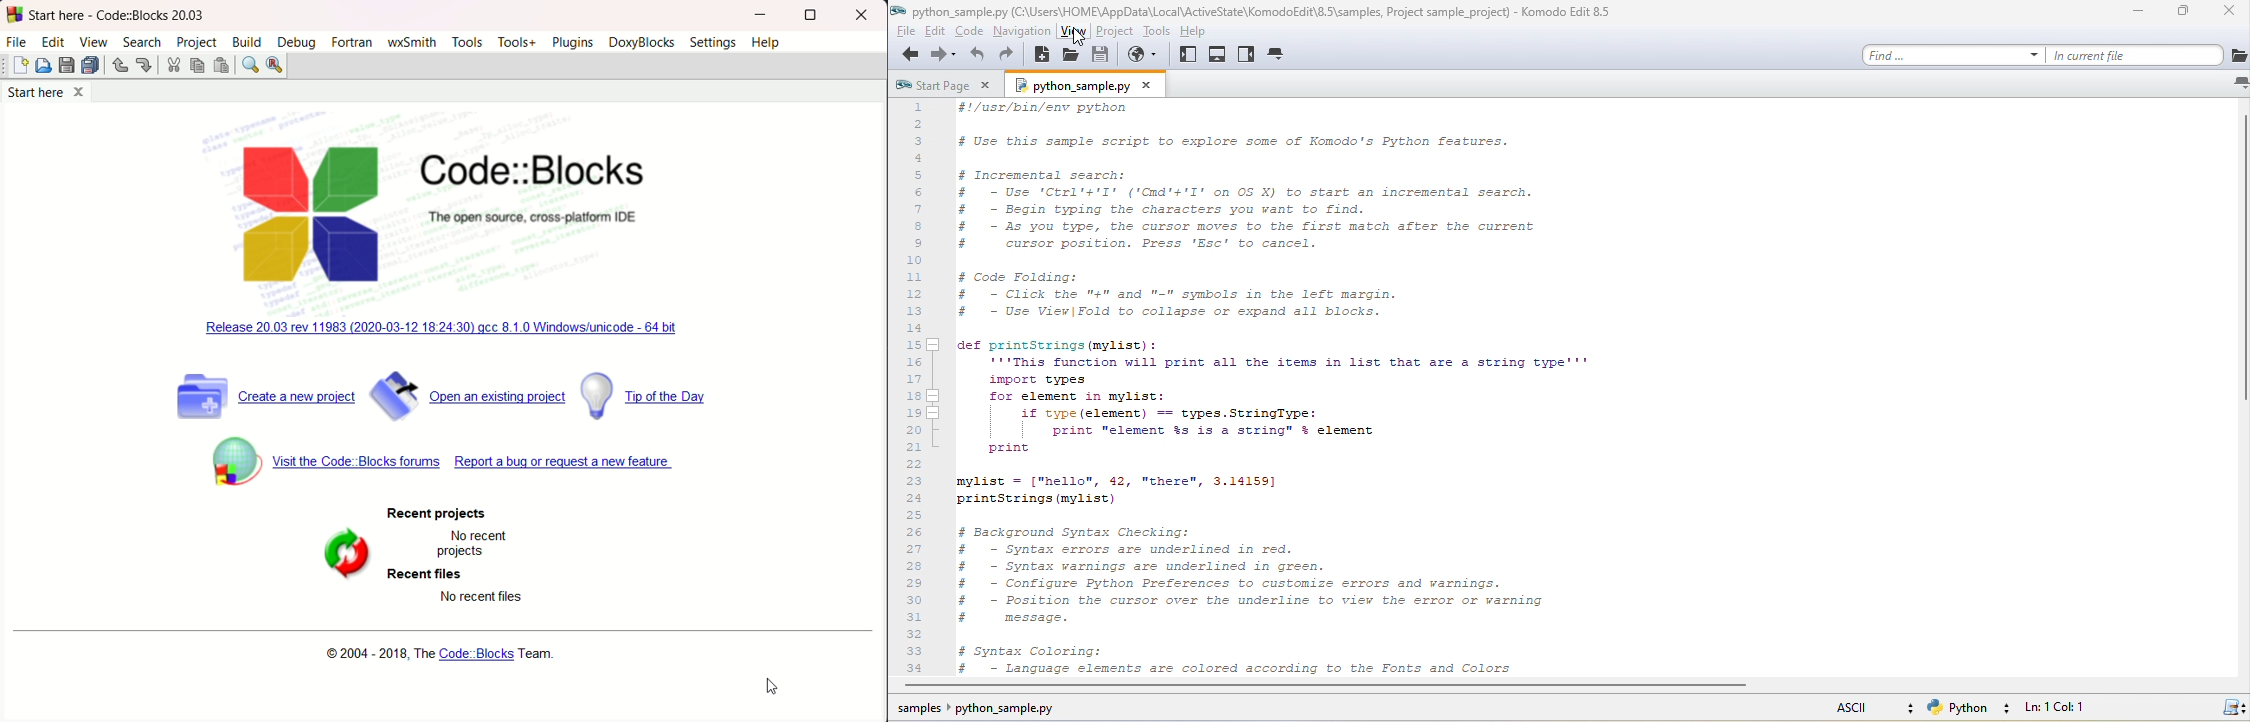 The height and width of the screenshot is (728, 2268). Describe the element at coordinates (774, 686) in the screenshot. I see `Cursor` at that location.